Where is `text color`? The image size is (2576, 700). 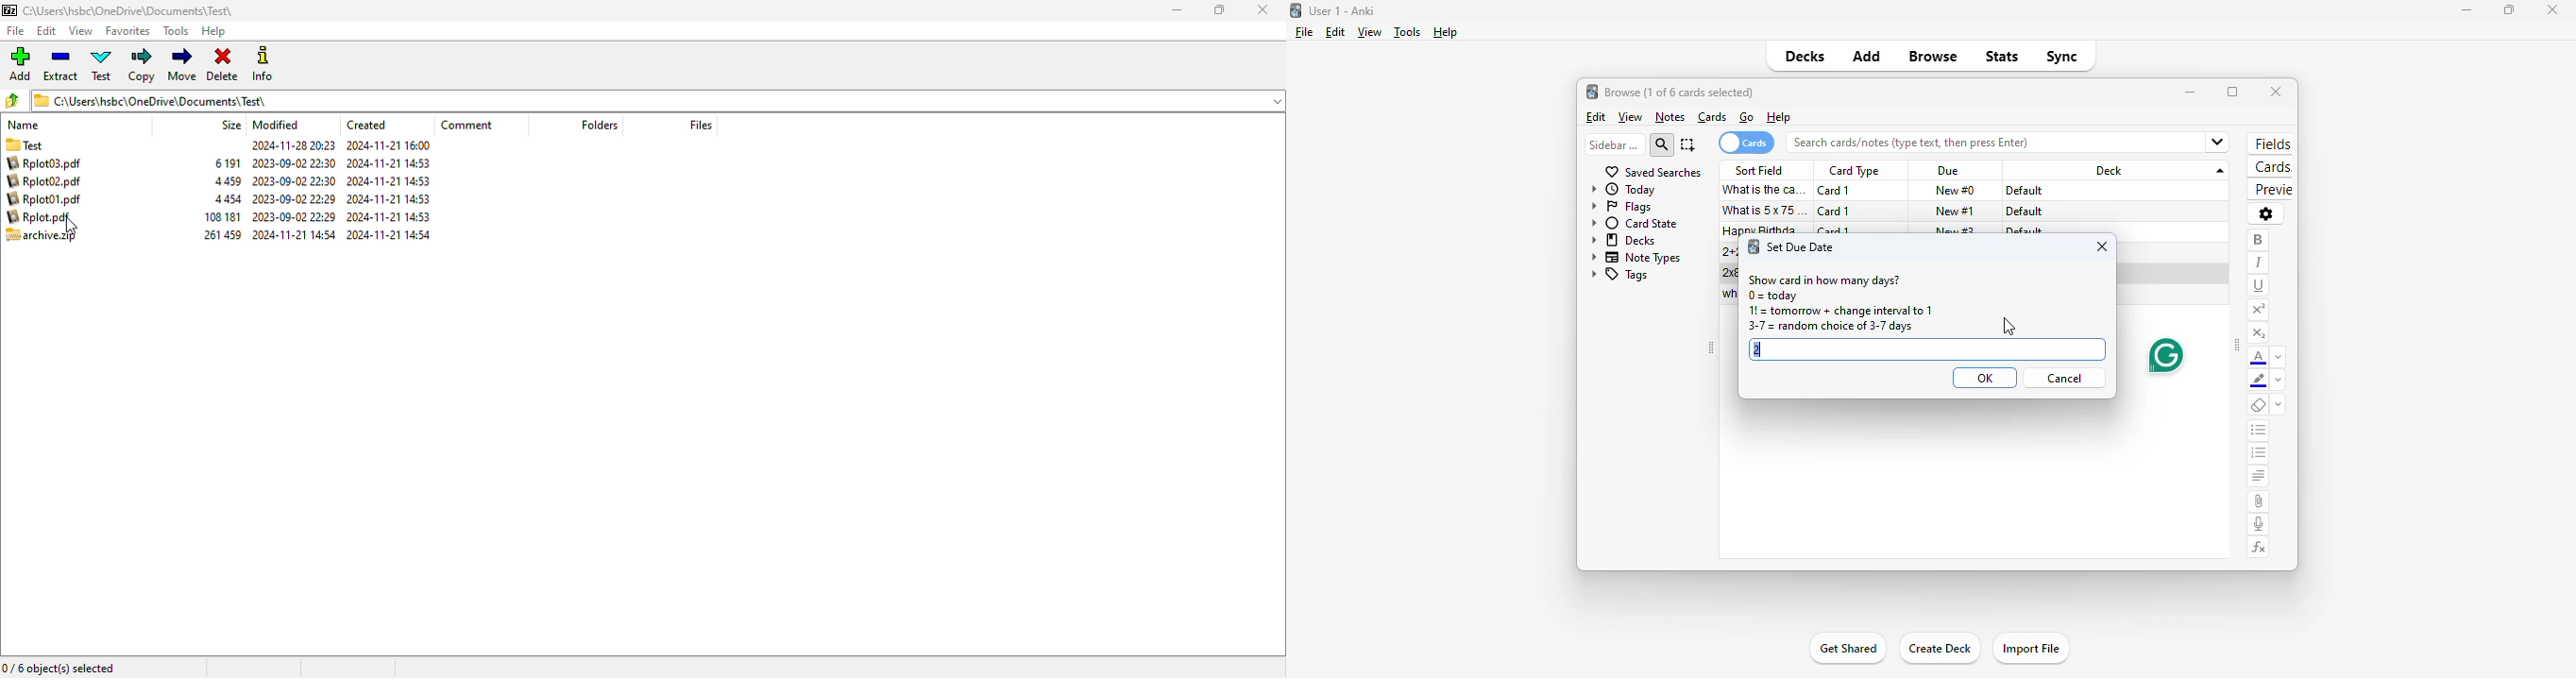 text color is located at coordinates (2259, 358).